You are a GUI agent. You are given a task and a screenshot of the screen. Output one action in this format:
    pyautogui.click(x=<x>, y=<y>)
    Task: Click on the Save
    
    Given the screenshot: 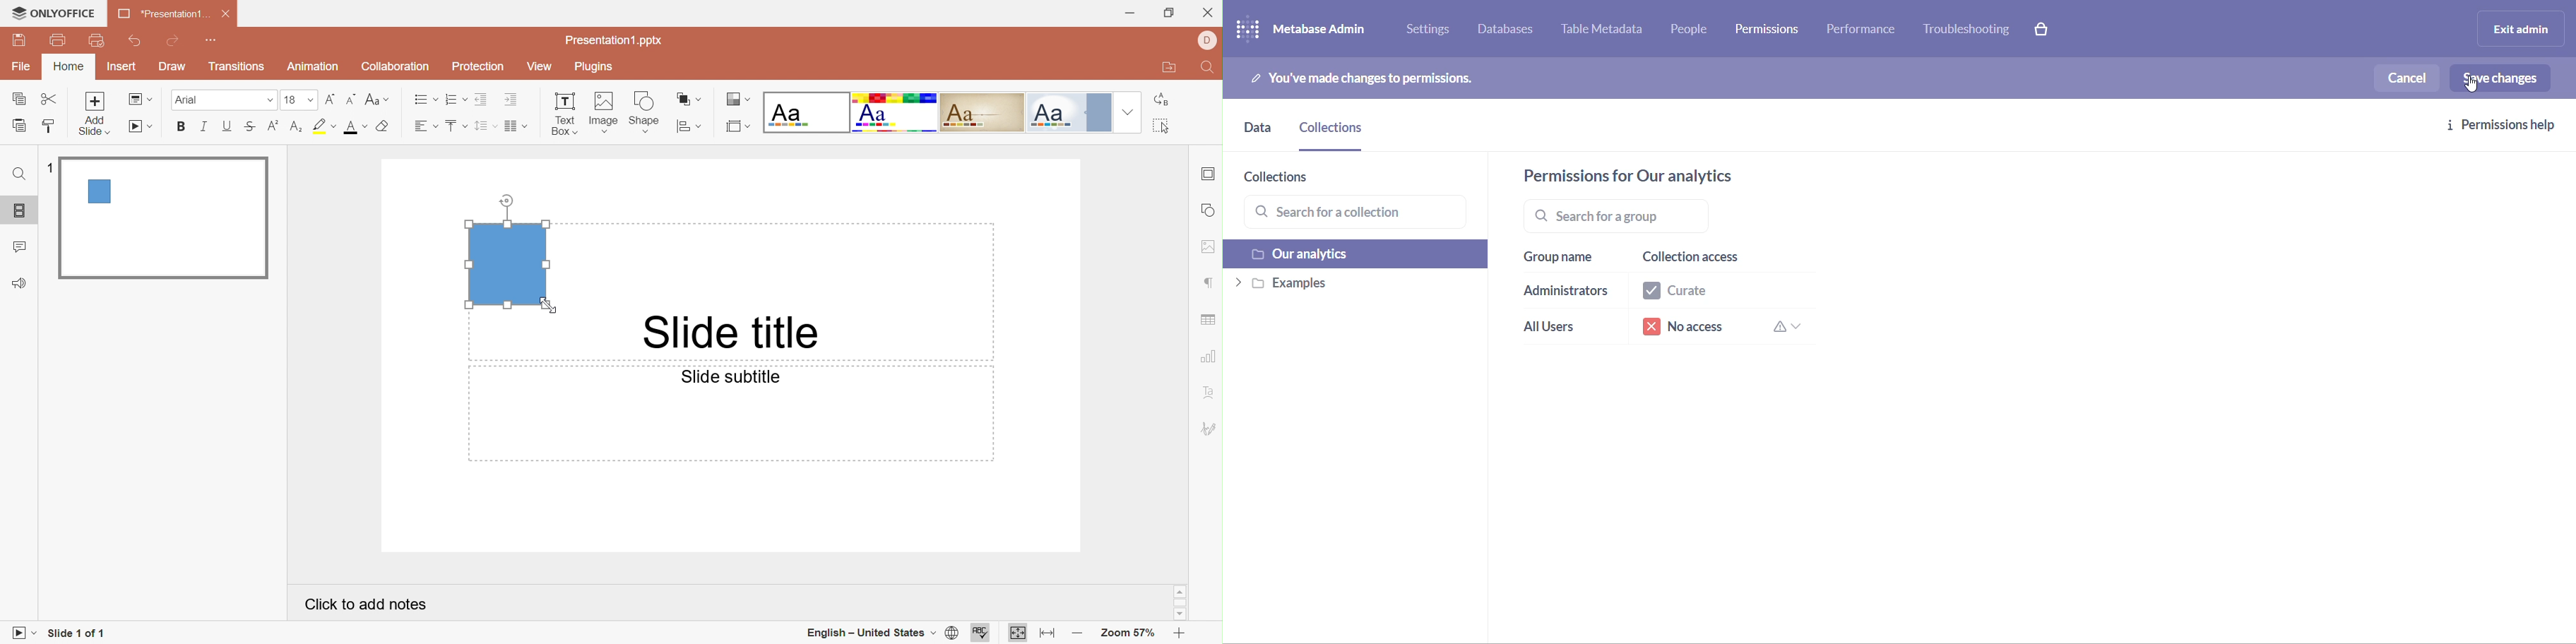 What is the action you would take?
    pyautogui.click(x=19, y=40)
    